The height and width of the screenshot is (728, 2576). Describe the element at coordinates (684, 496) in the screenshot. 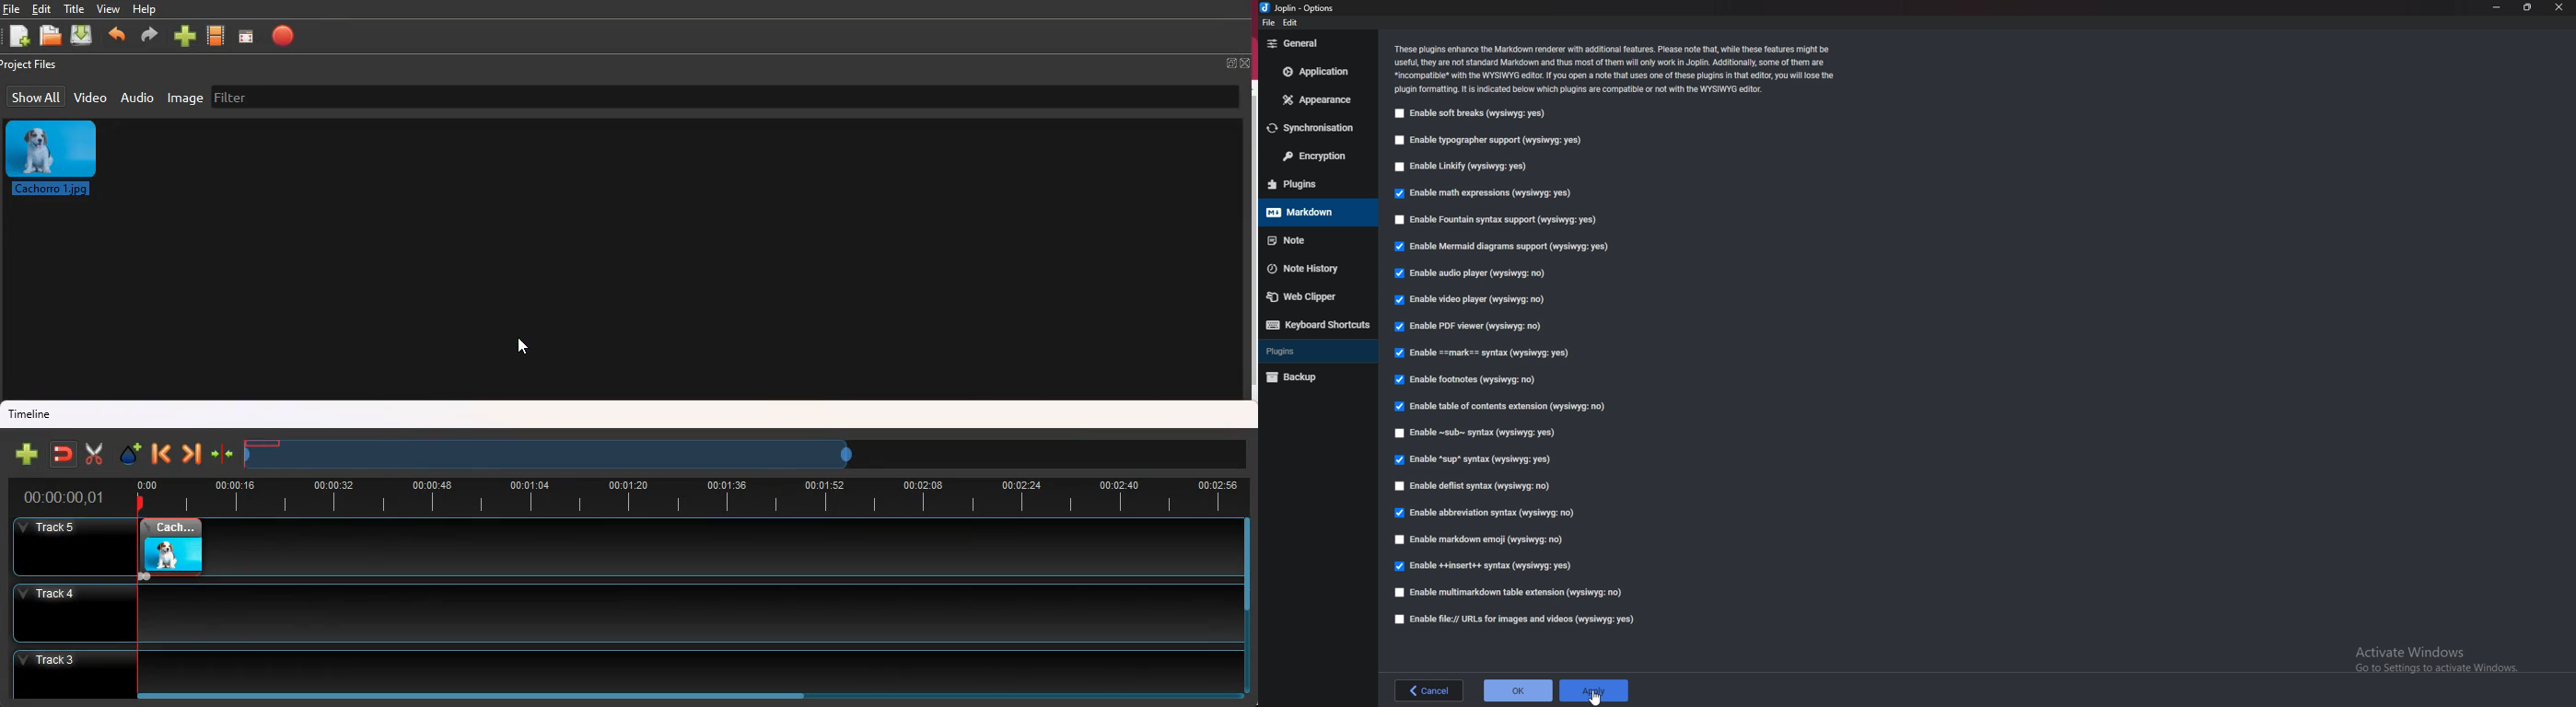

I see `time` at that location.